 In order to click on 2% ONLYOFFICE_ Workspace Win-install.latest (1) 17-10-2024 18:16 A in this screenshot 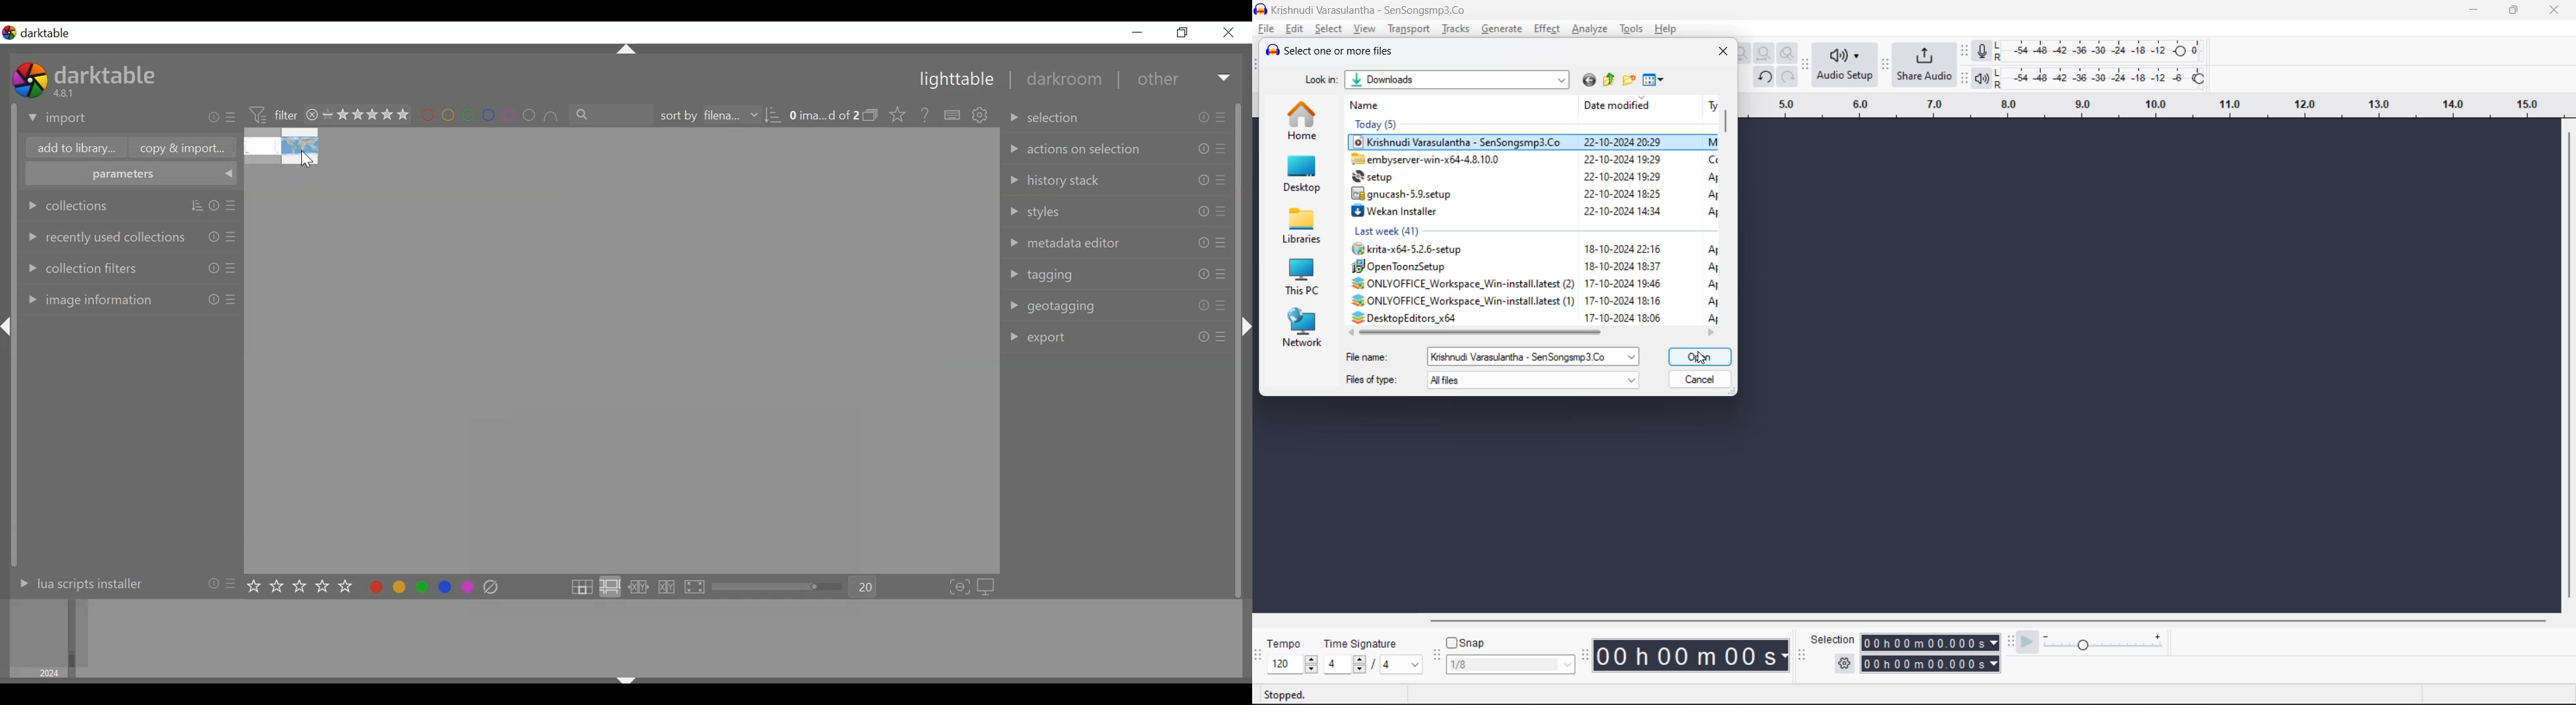, I will do `click(1536, 299)`.